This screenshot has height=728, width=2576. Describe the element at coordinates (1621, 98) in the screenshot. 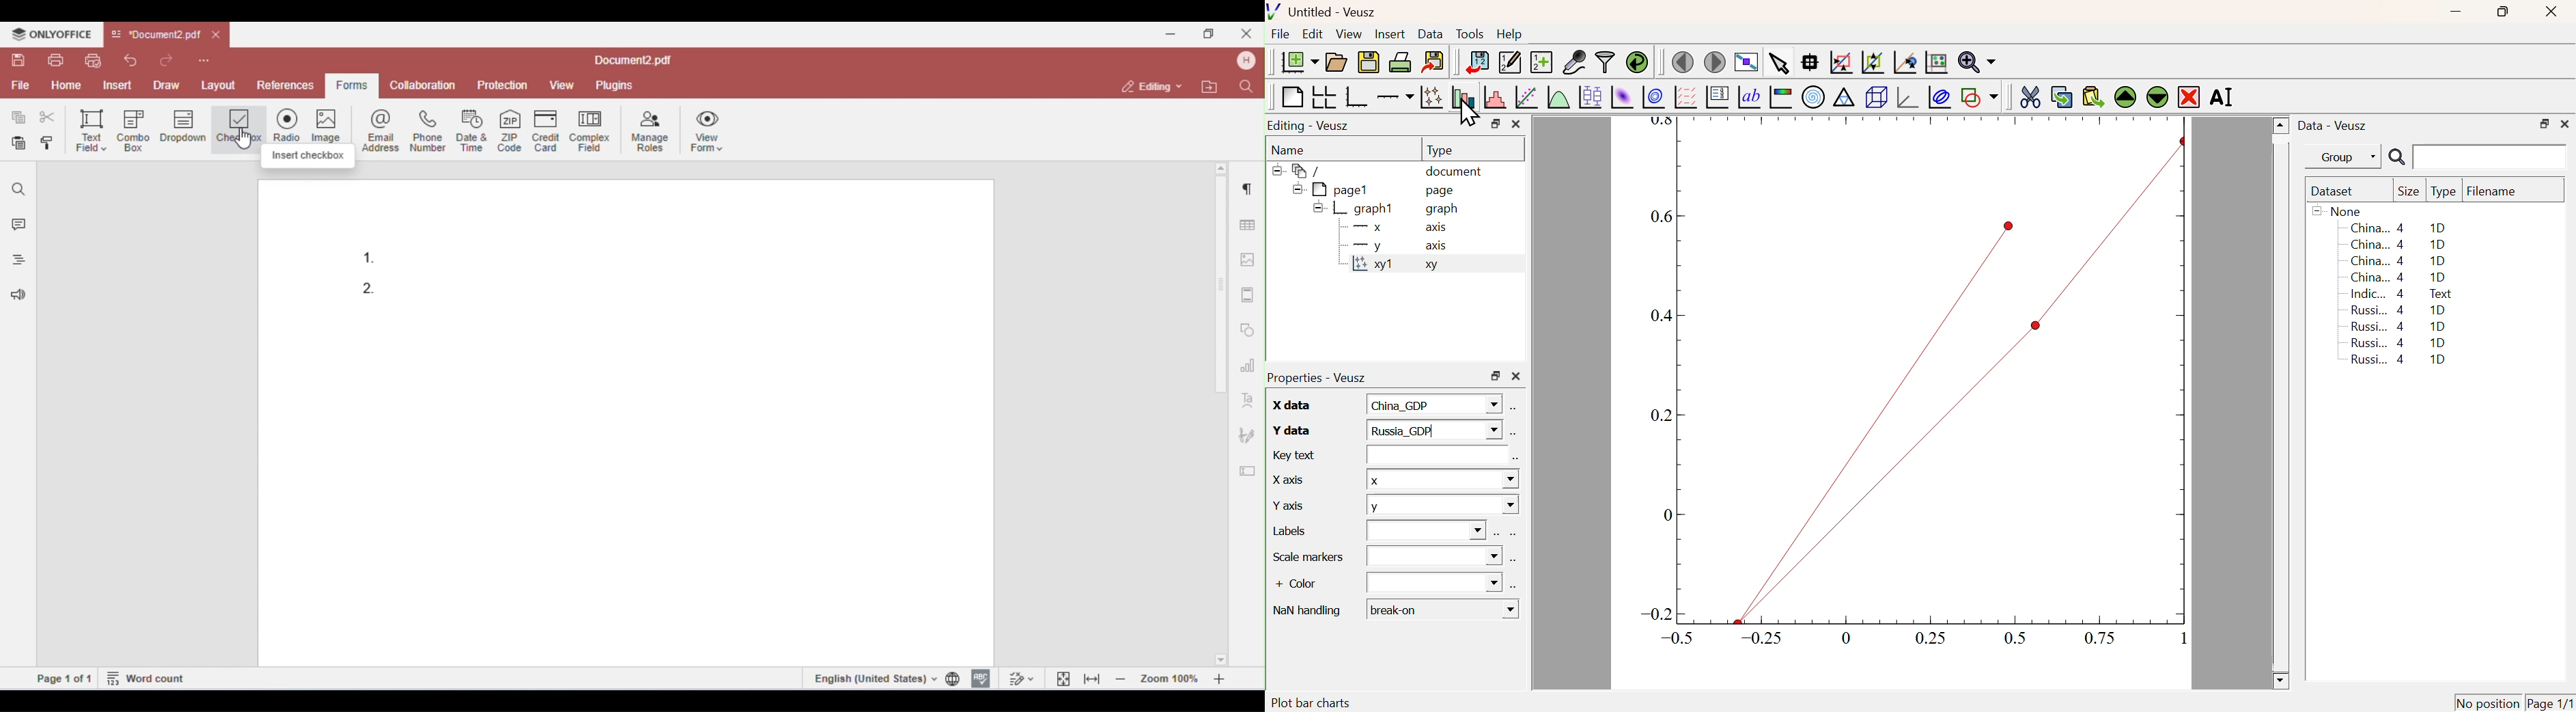

I see `Plot 2D set as image` at that location.